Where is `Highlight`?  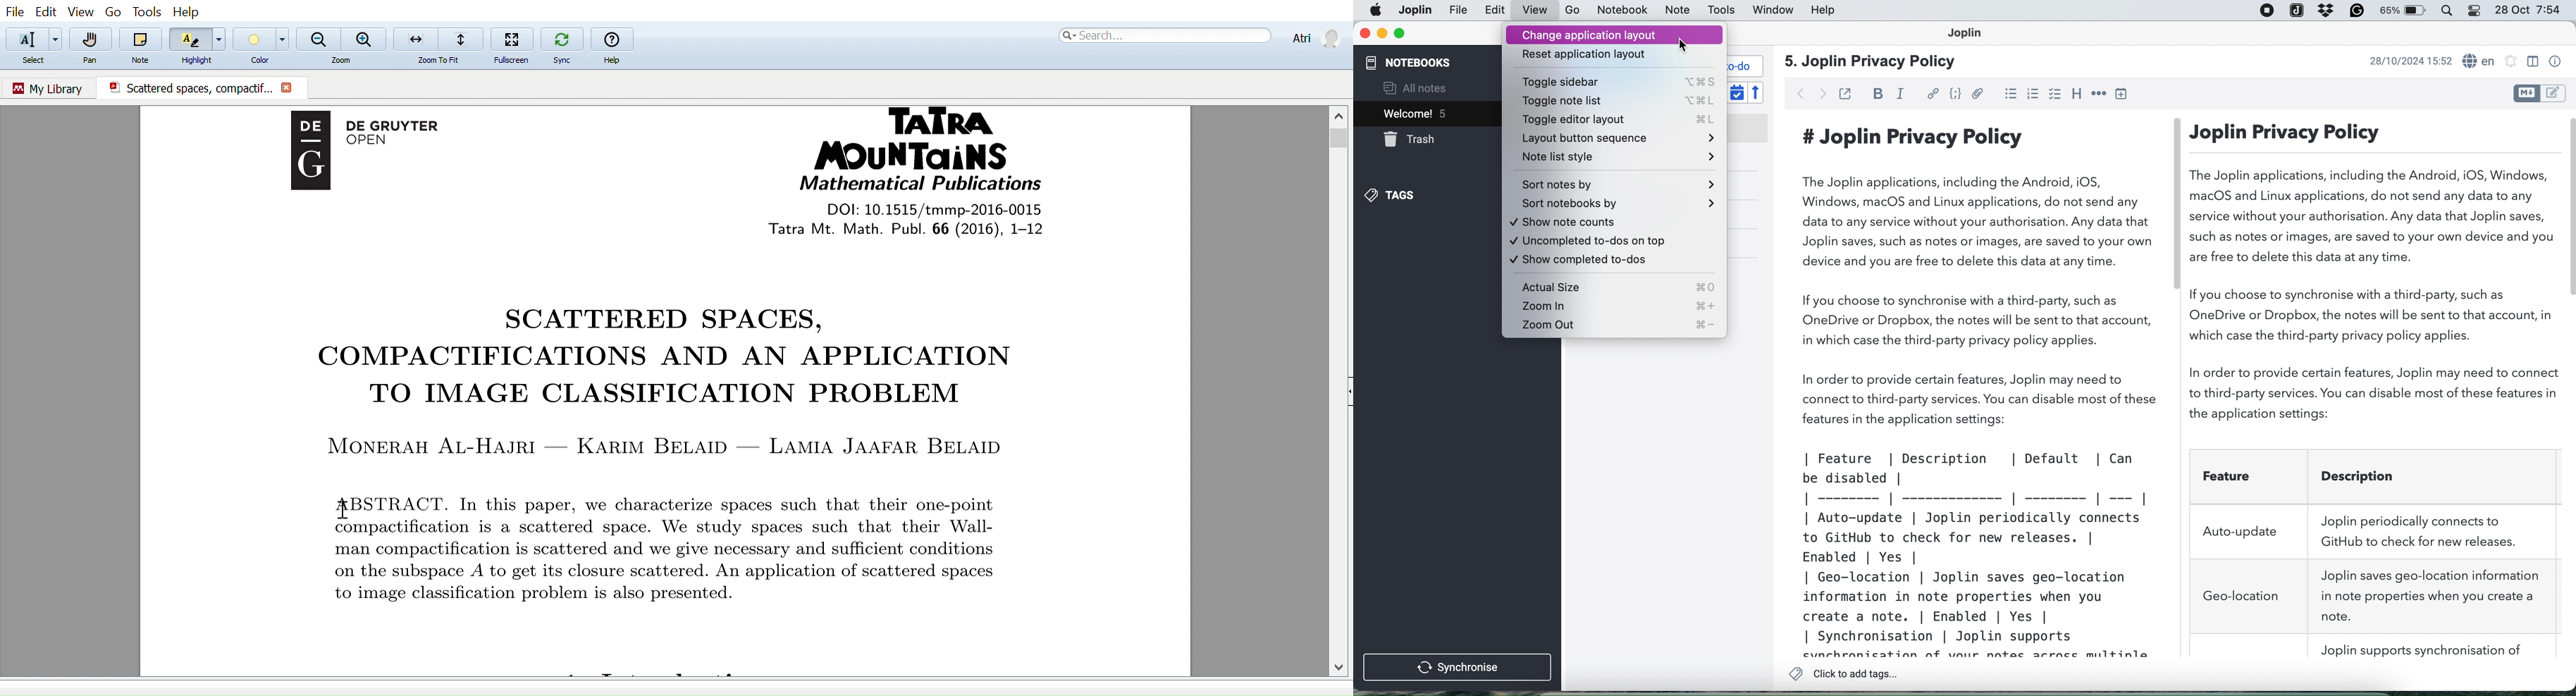
Highlight is located at coordinates (190, 39).